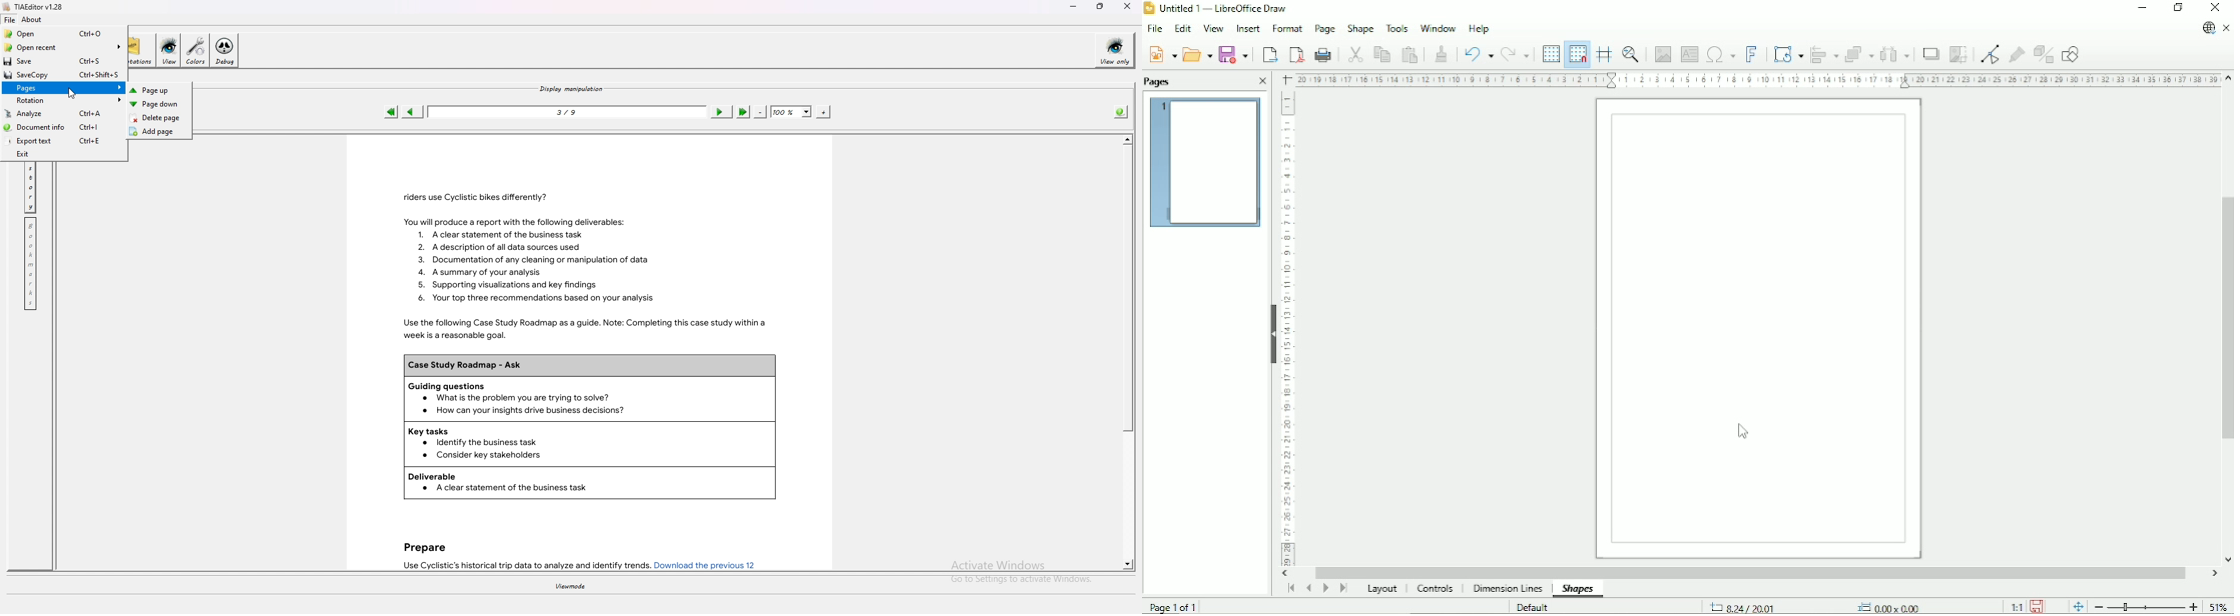 This screenshot has width=2240, height=616. What do you see at coordinates (1352, 54) in the screenshot?
I see `Cut` at bounding box center [1352, 54].